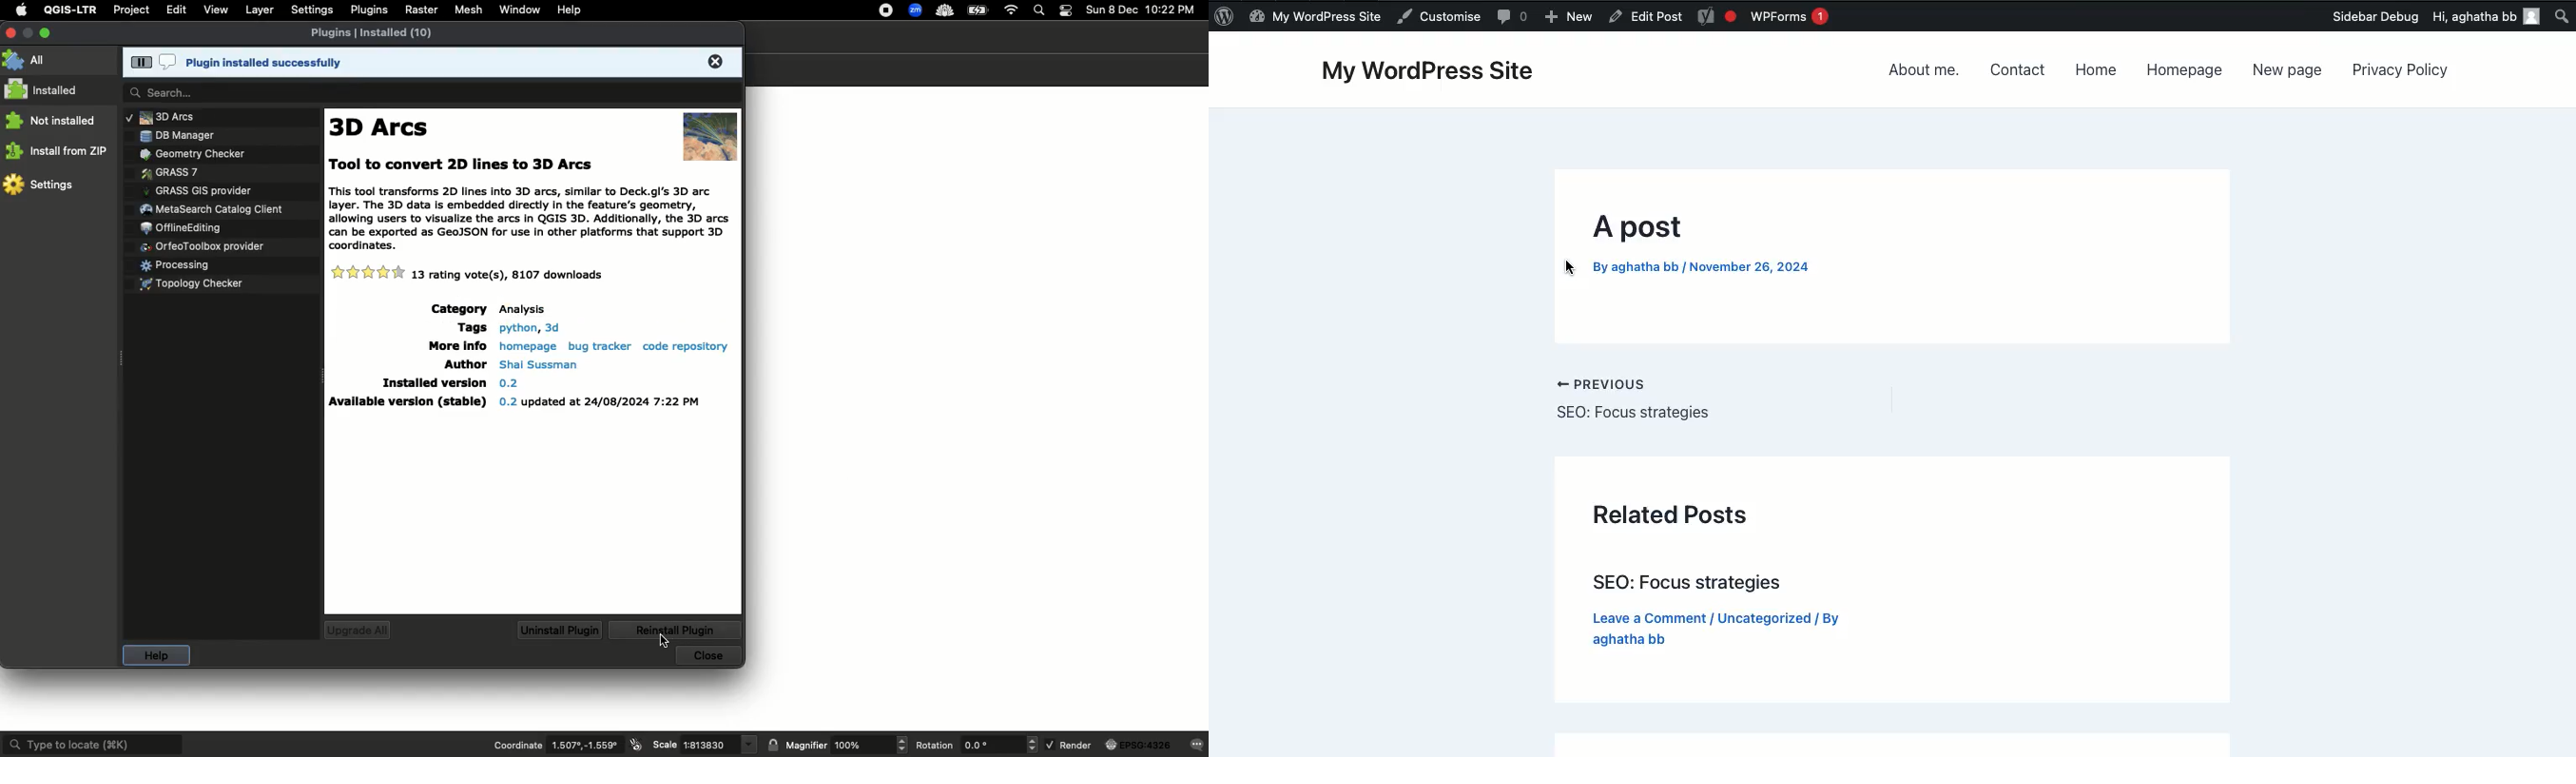 The height and width of the screenshot is (784, 2576). Describe the element at coordinates (518, 744) in the screenshot. I see `Coordinate` at that location.